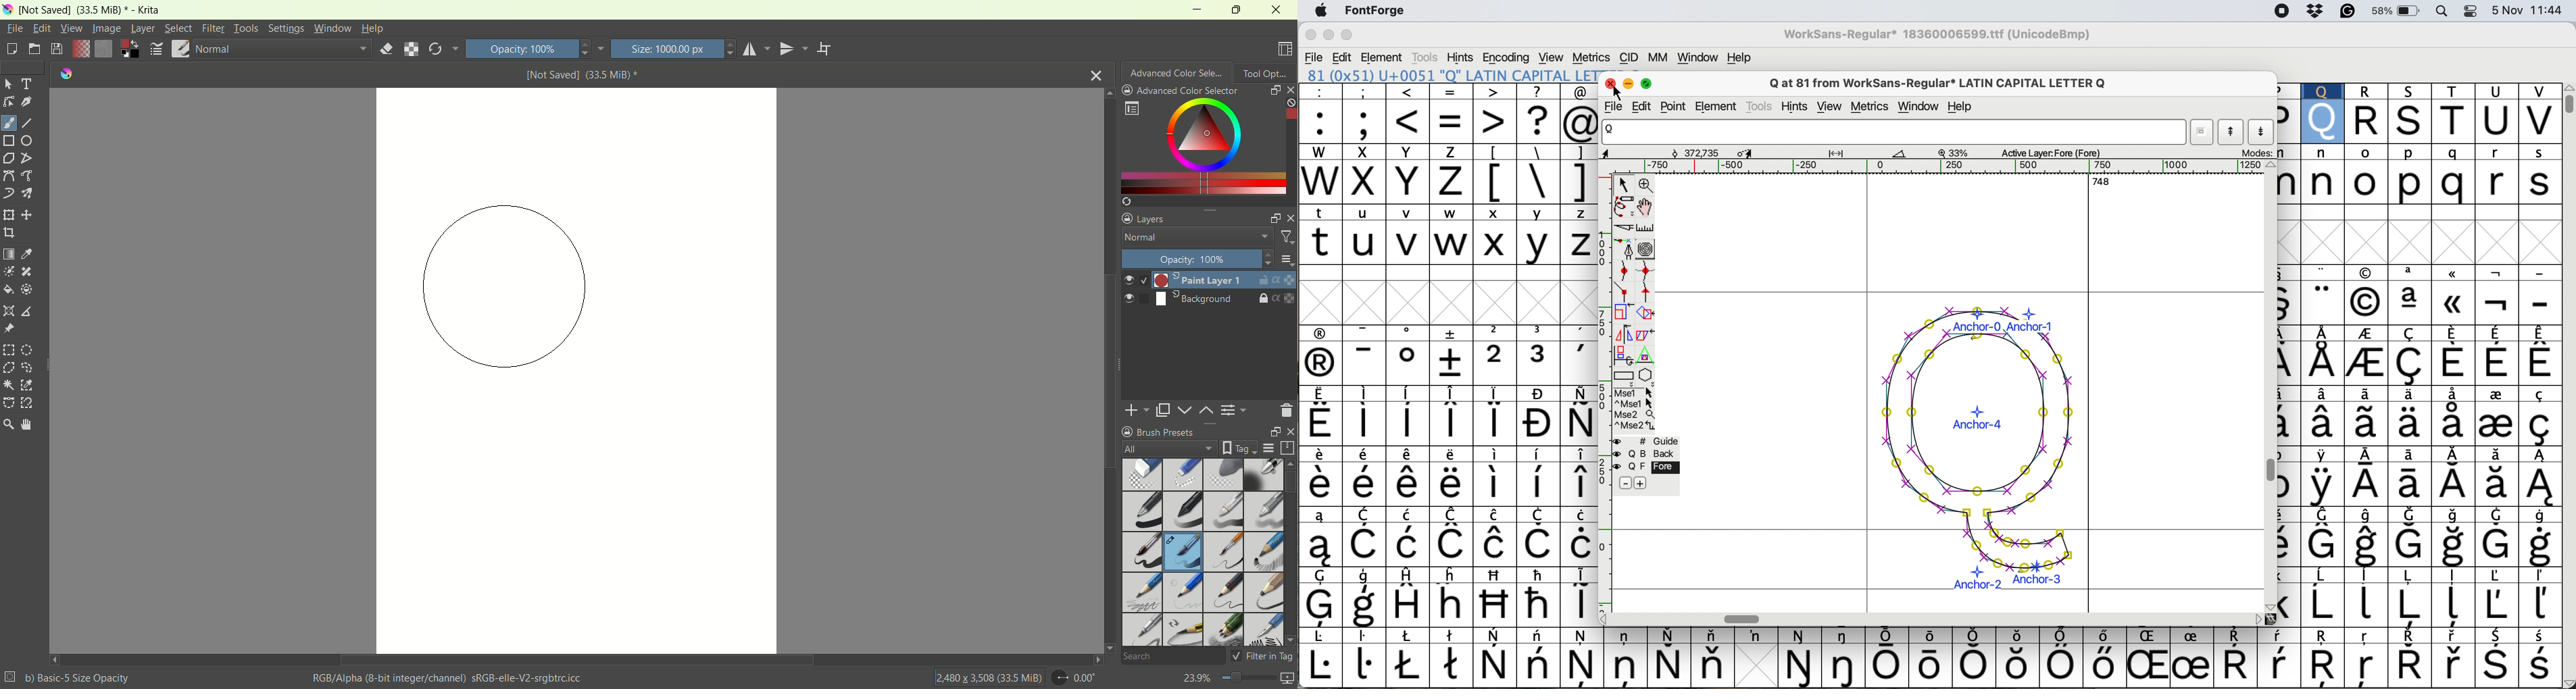 This screenshot has height=700, width=2576. What do you see at coordinates (27, 193) in the screenshot?
I see `multibrush` at bounding box center [27, 193].